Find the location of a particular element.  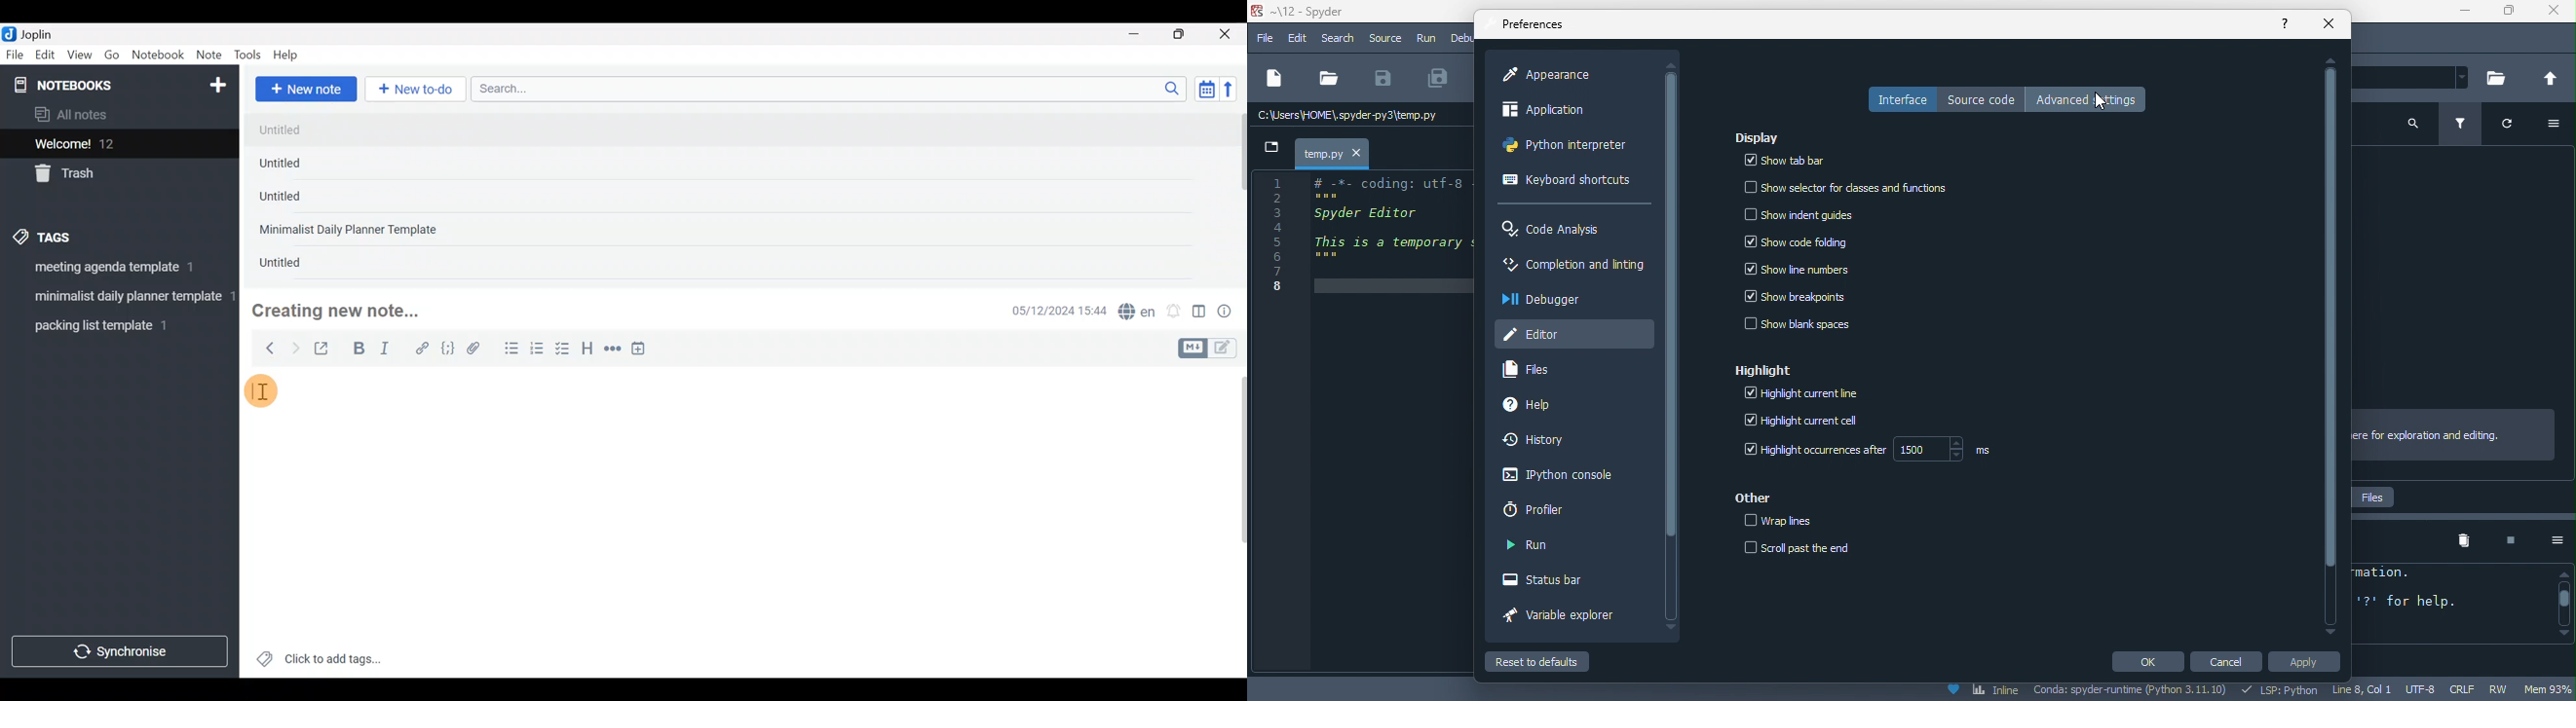

scroll past the end is located at coordinates (1799, 548).